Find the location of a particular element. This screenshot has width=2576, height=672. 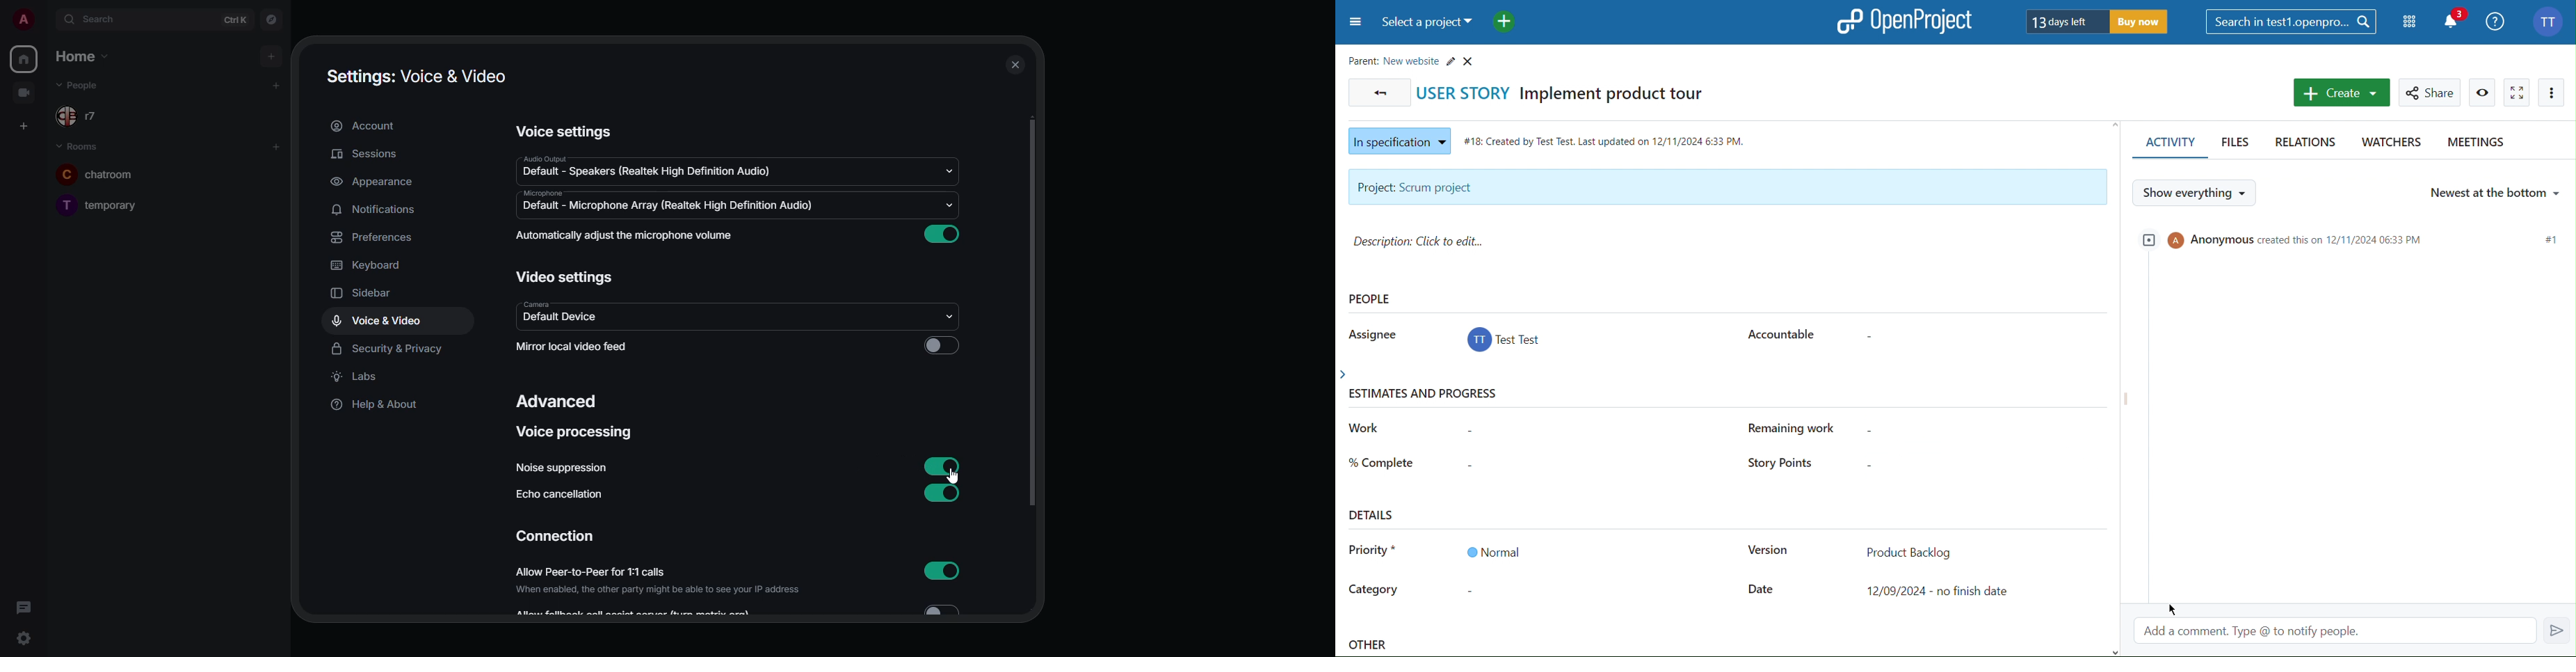

people is located at coordinates (88, 118).